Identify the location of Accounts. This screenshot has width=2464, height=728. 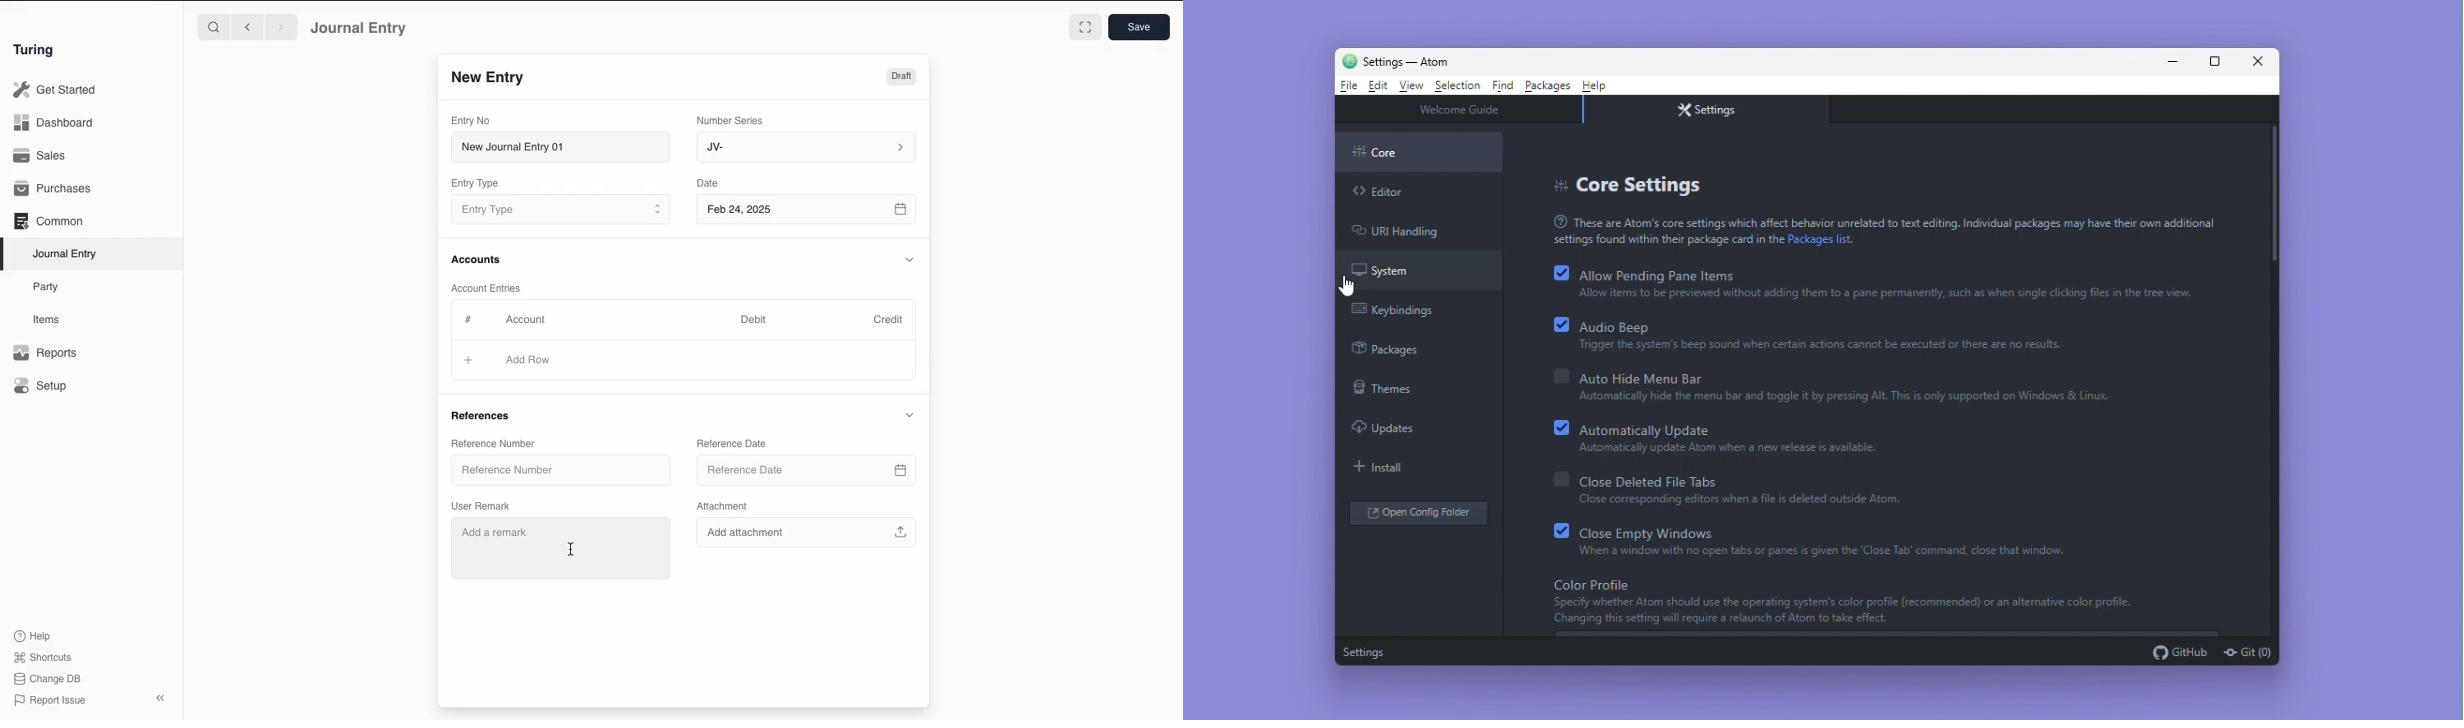
(478, 260).